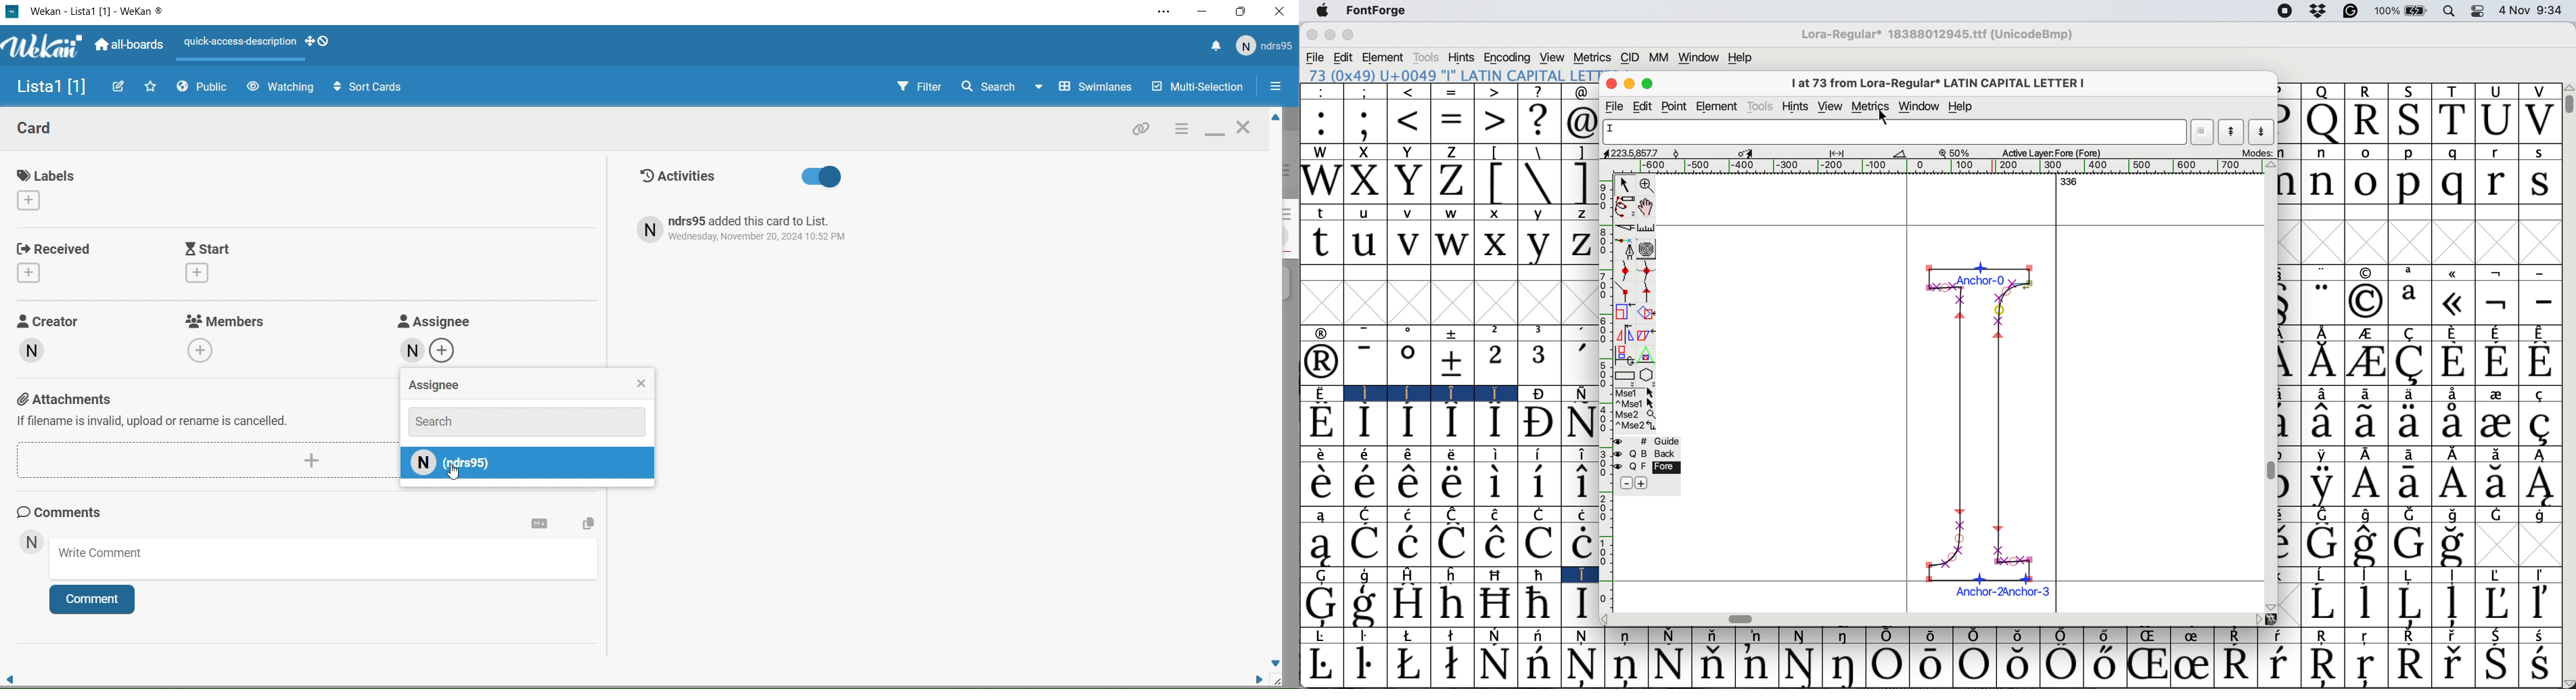  I want to click on Symbol, so click(2453, 605).